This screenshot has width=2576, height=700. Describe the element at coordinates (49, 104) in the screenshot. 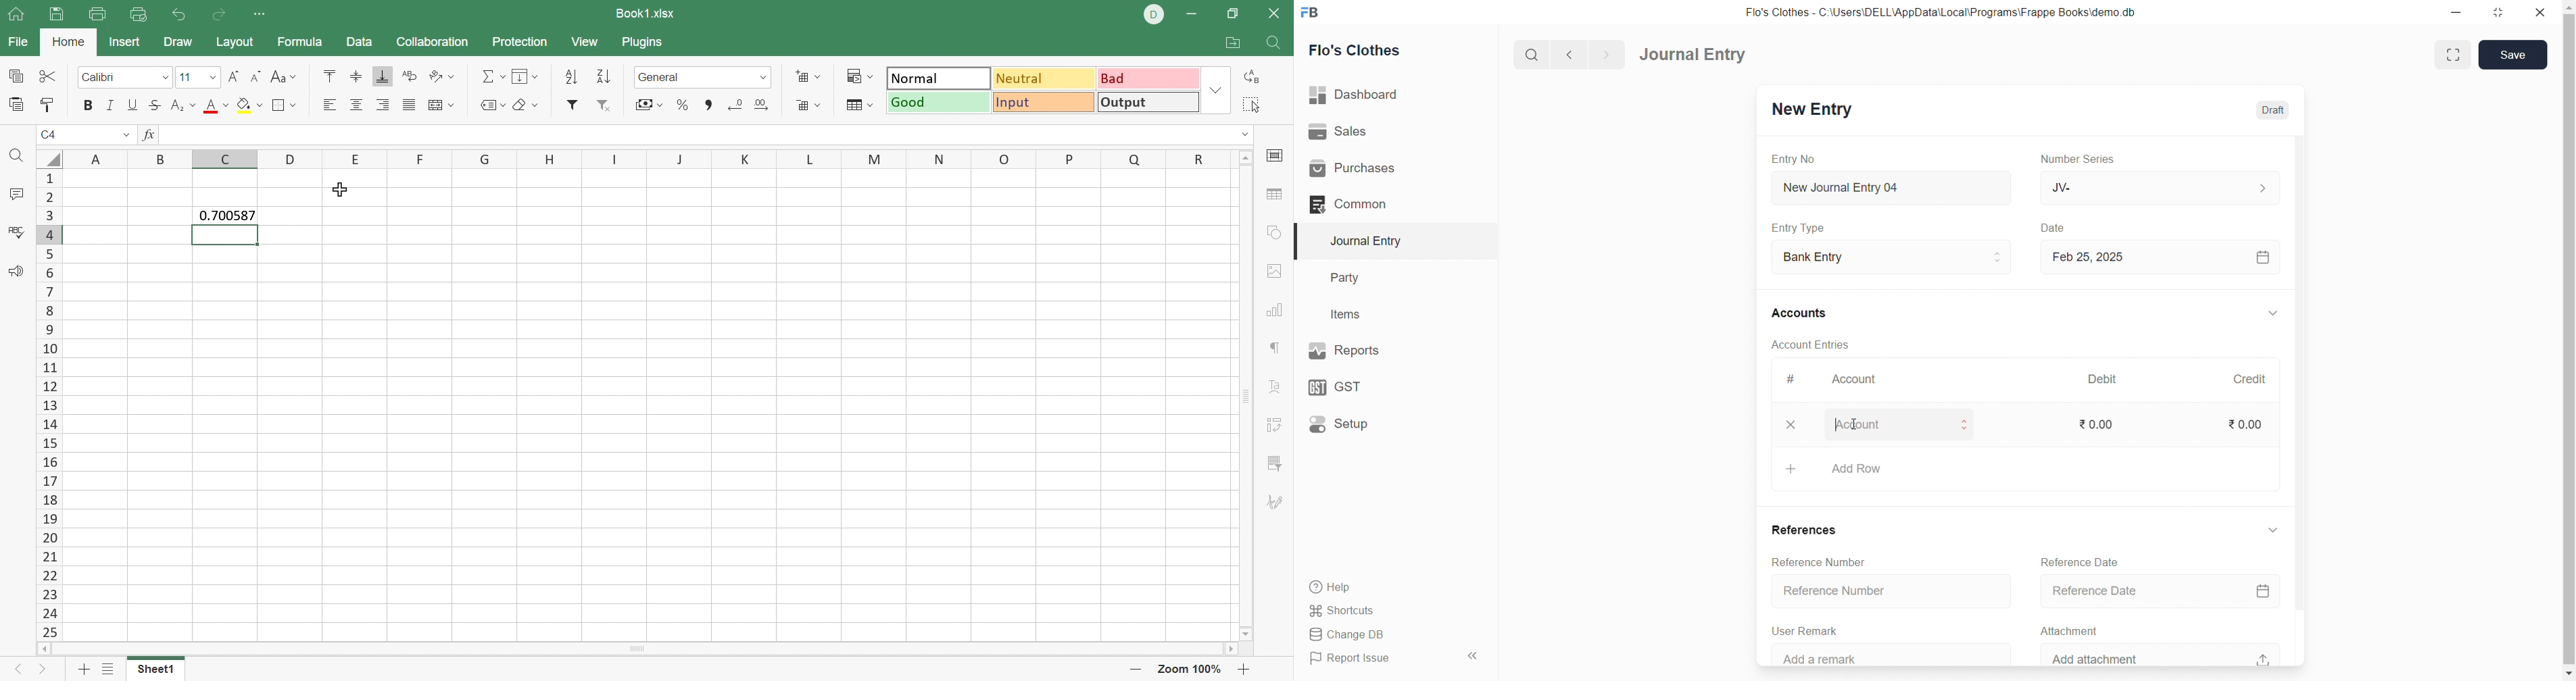

I see `Copy style` at that location.